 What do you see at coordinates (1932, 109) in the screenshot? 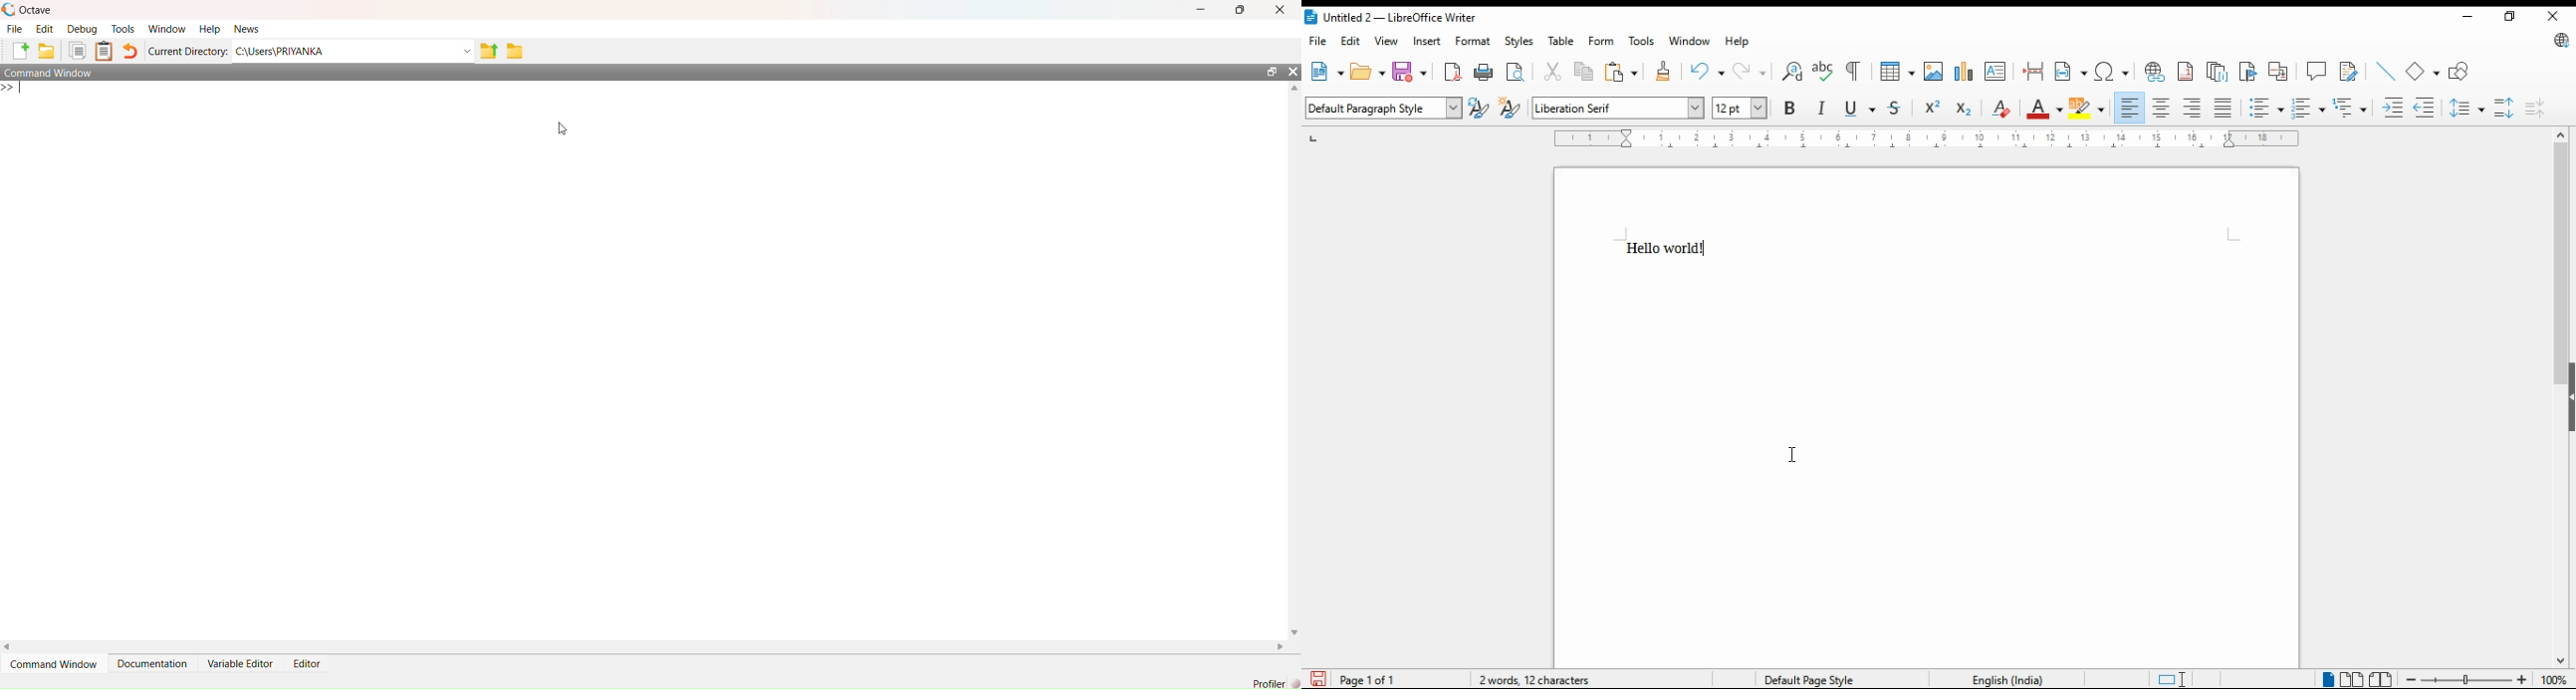
I see `superscript` at bounding box center [1932, 109].